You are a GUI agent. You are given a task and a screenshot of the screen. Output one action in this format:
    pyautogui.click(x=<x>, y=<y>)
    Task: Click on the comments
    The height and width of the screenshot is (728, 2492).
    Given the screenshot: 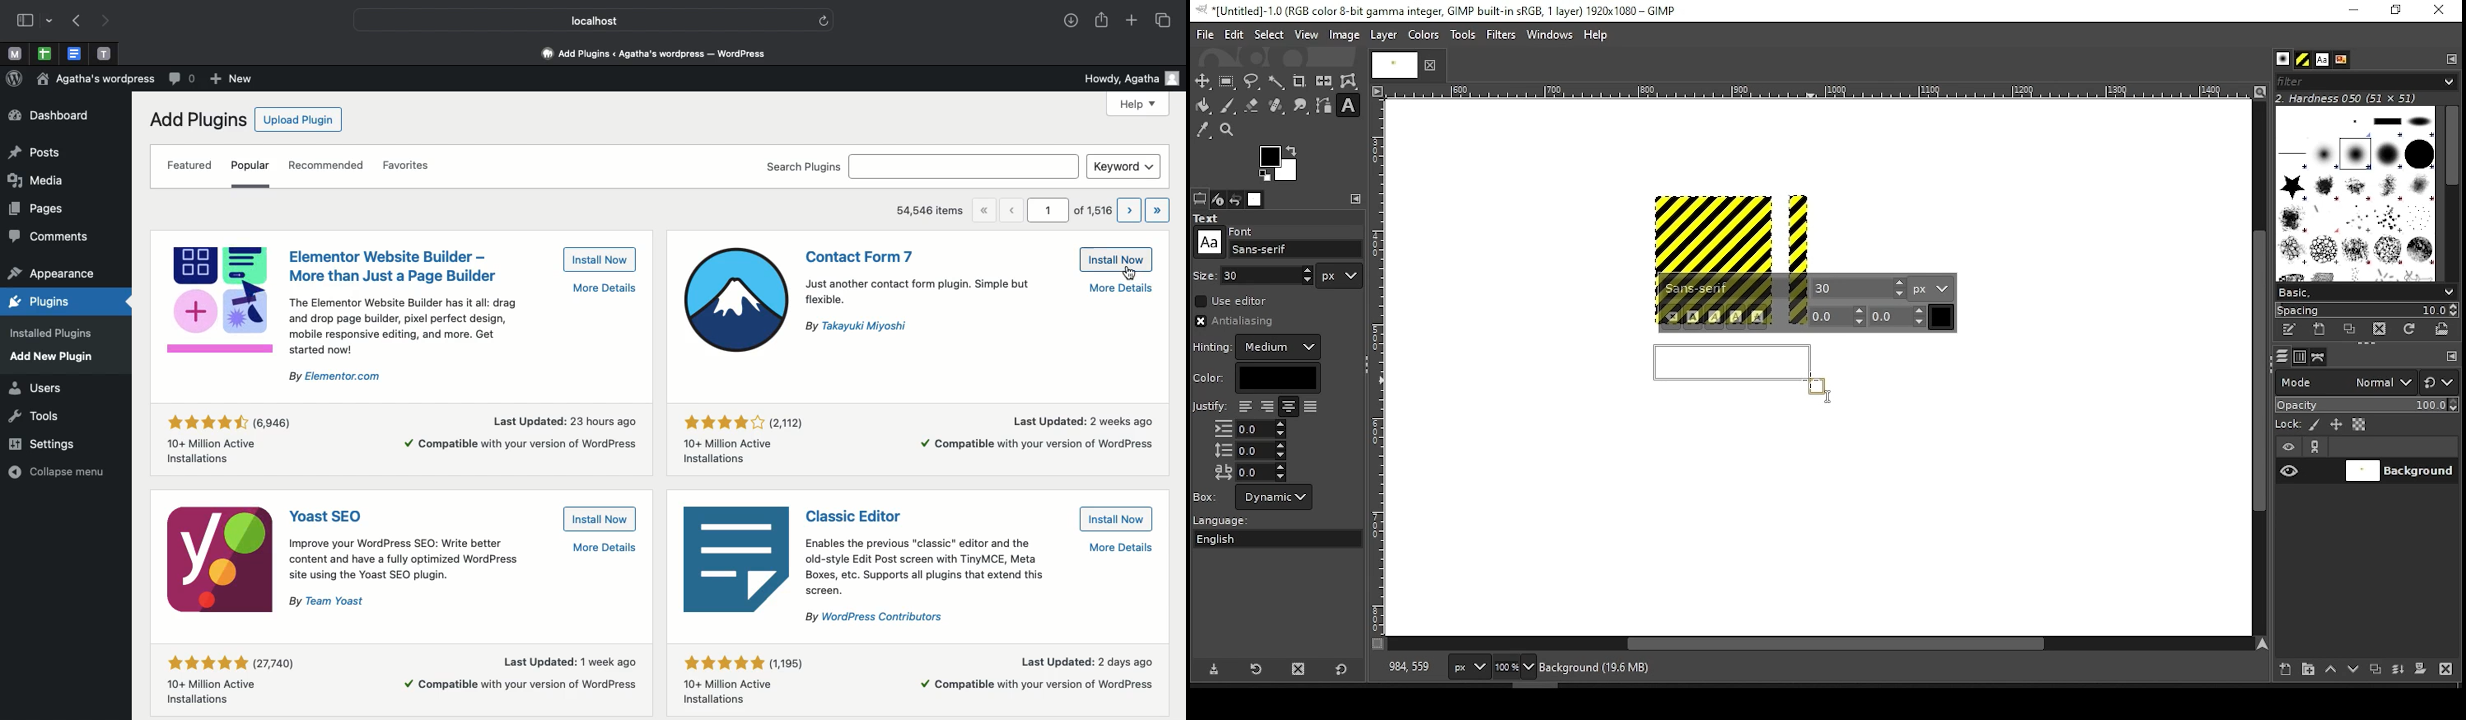 What is the action you would take?
    pyautogui.click(x=49, y=236)
    